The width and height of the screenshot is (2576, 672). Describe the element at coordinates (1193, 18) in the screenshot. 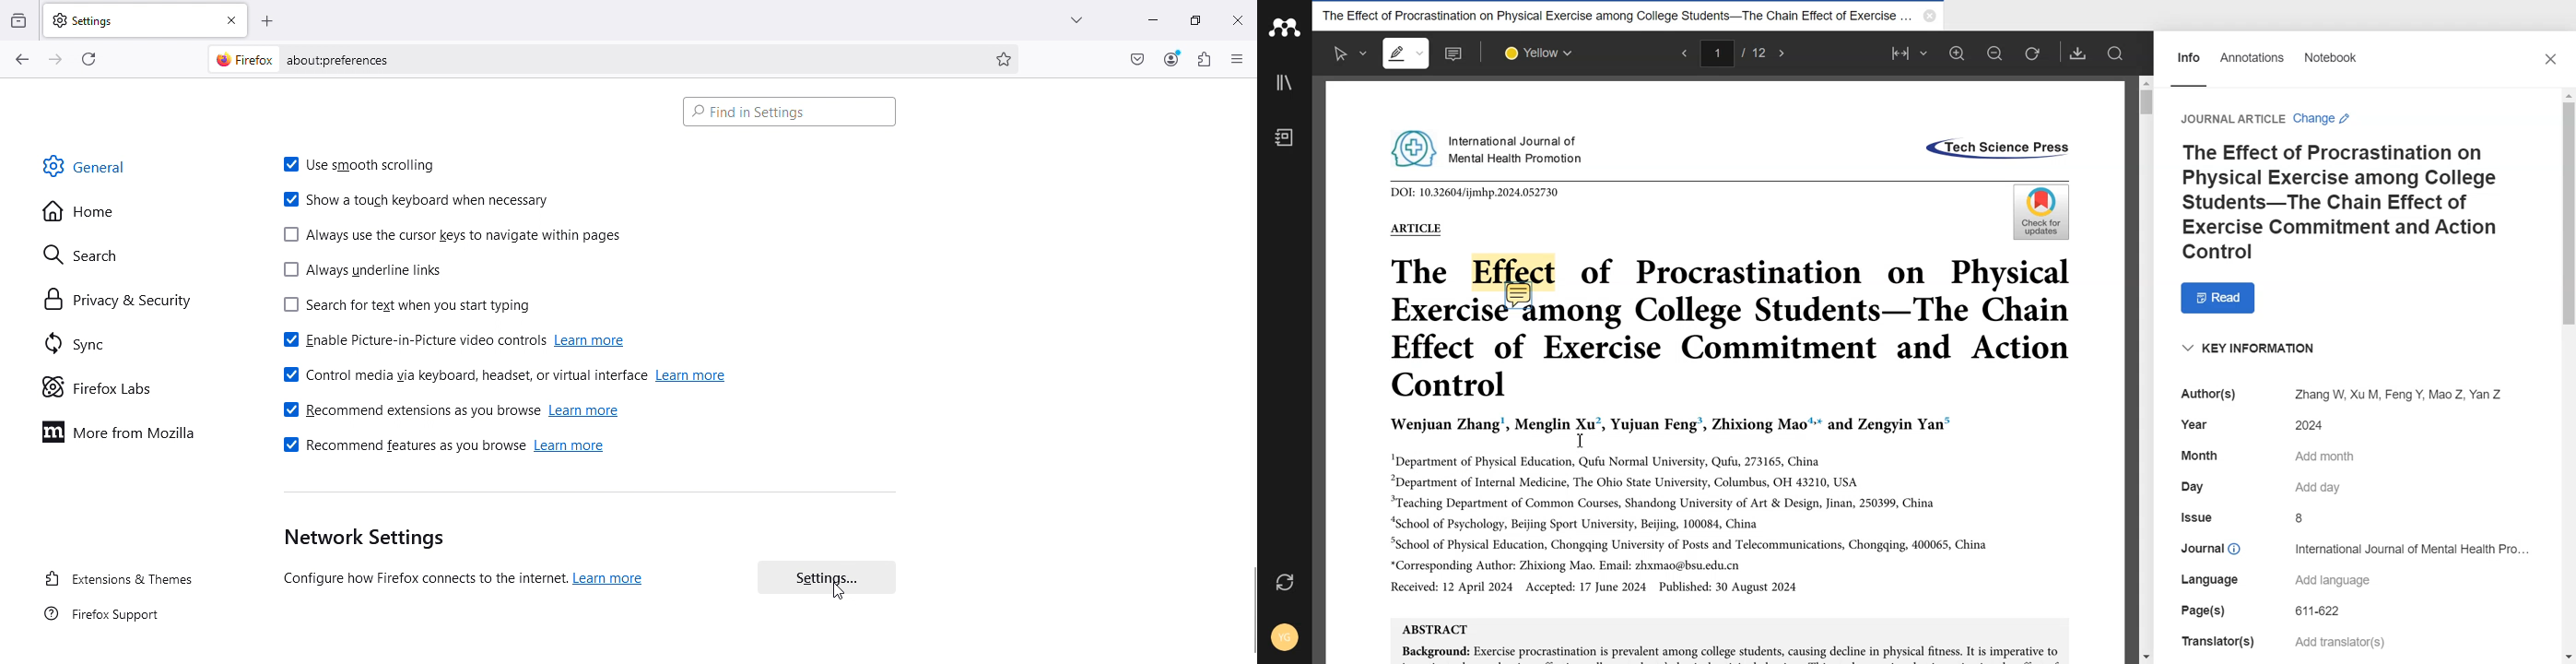

I see `Maximize` at that location.